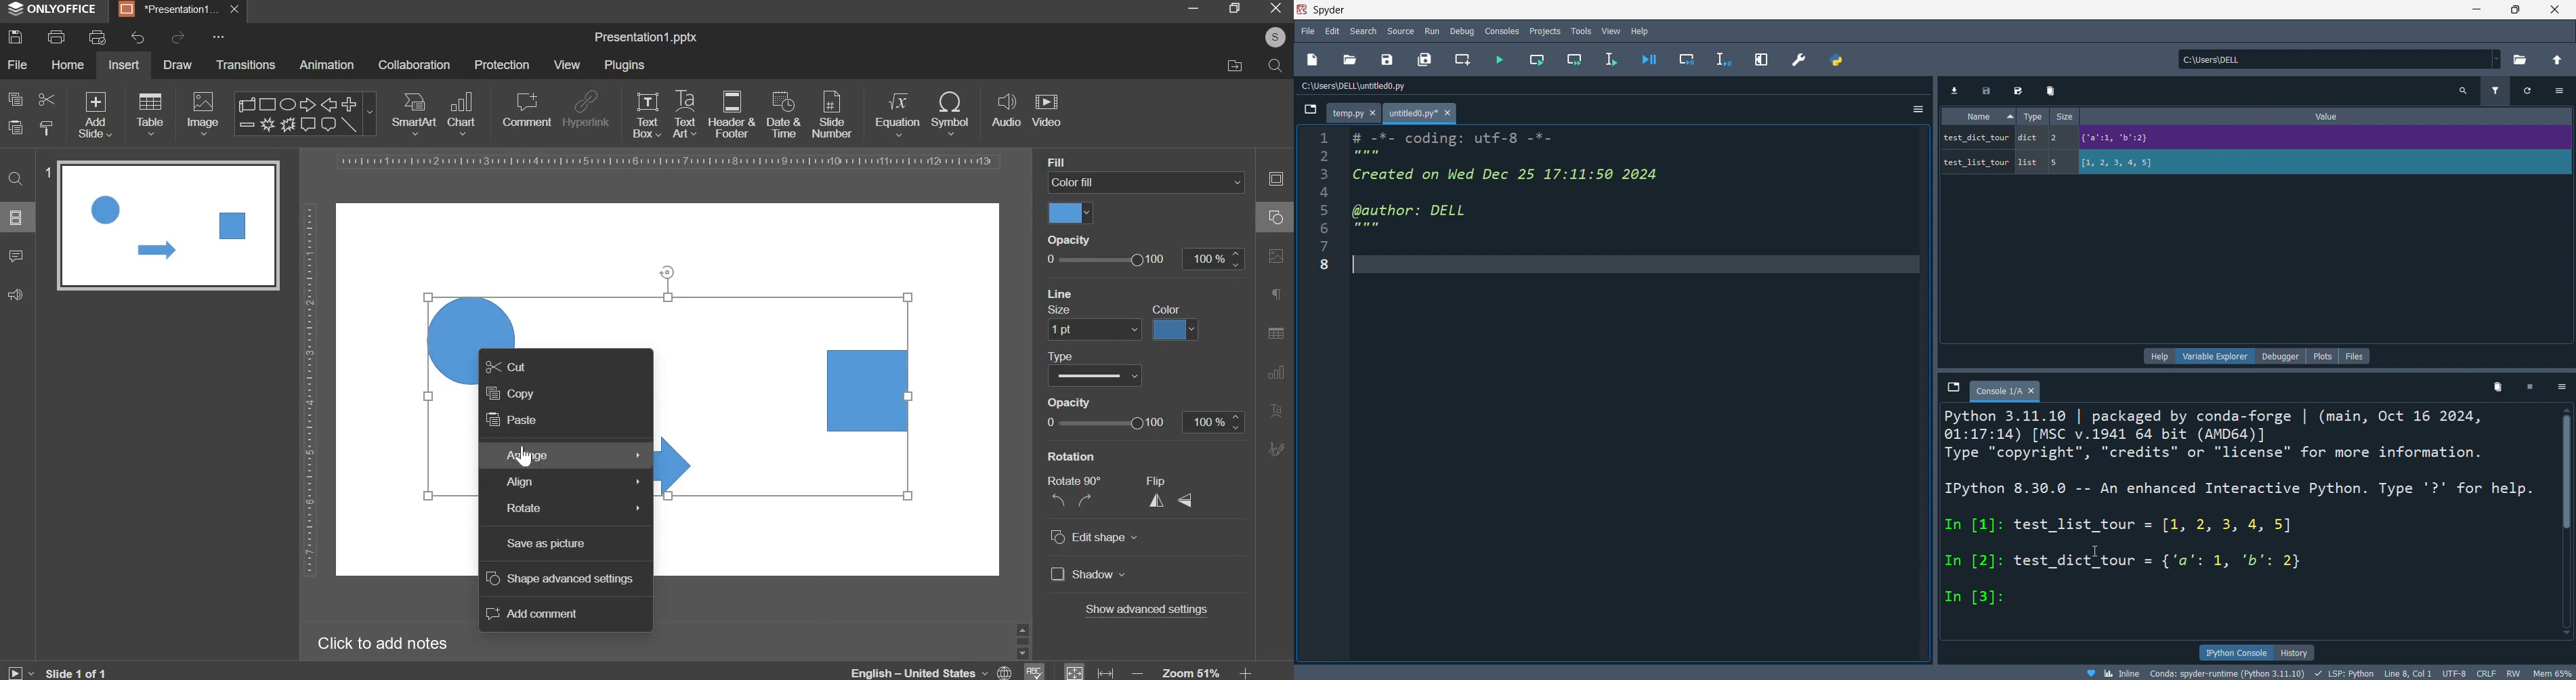 The width and height of the screenshot is (2576, 700). What do you see at coordinates (1274, 253) in the screenshot?
I see `image setting` at bounding box center [1274, 253].